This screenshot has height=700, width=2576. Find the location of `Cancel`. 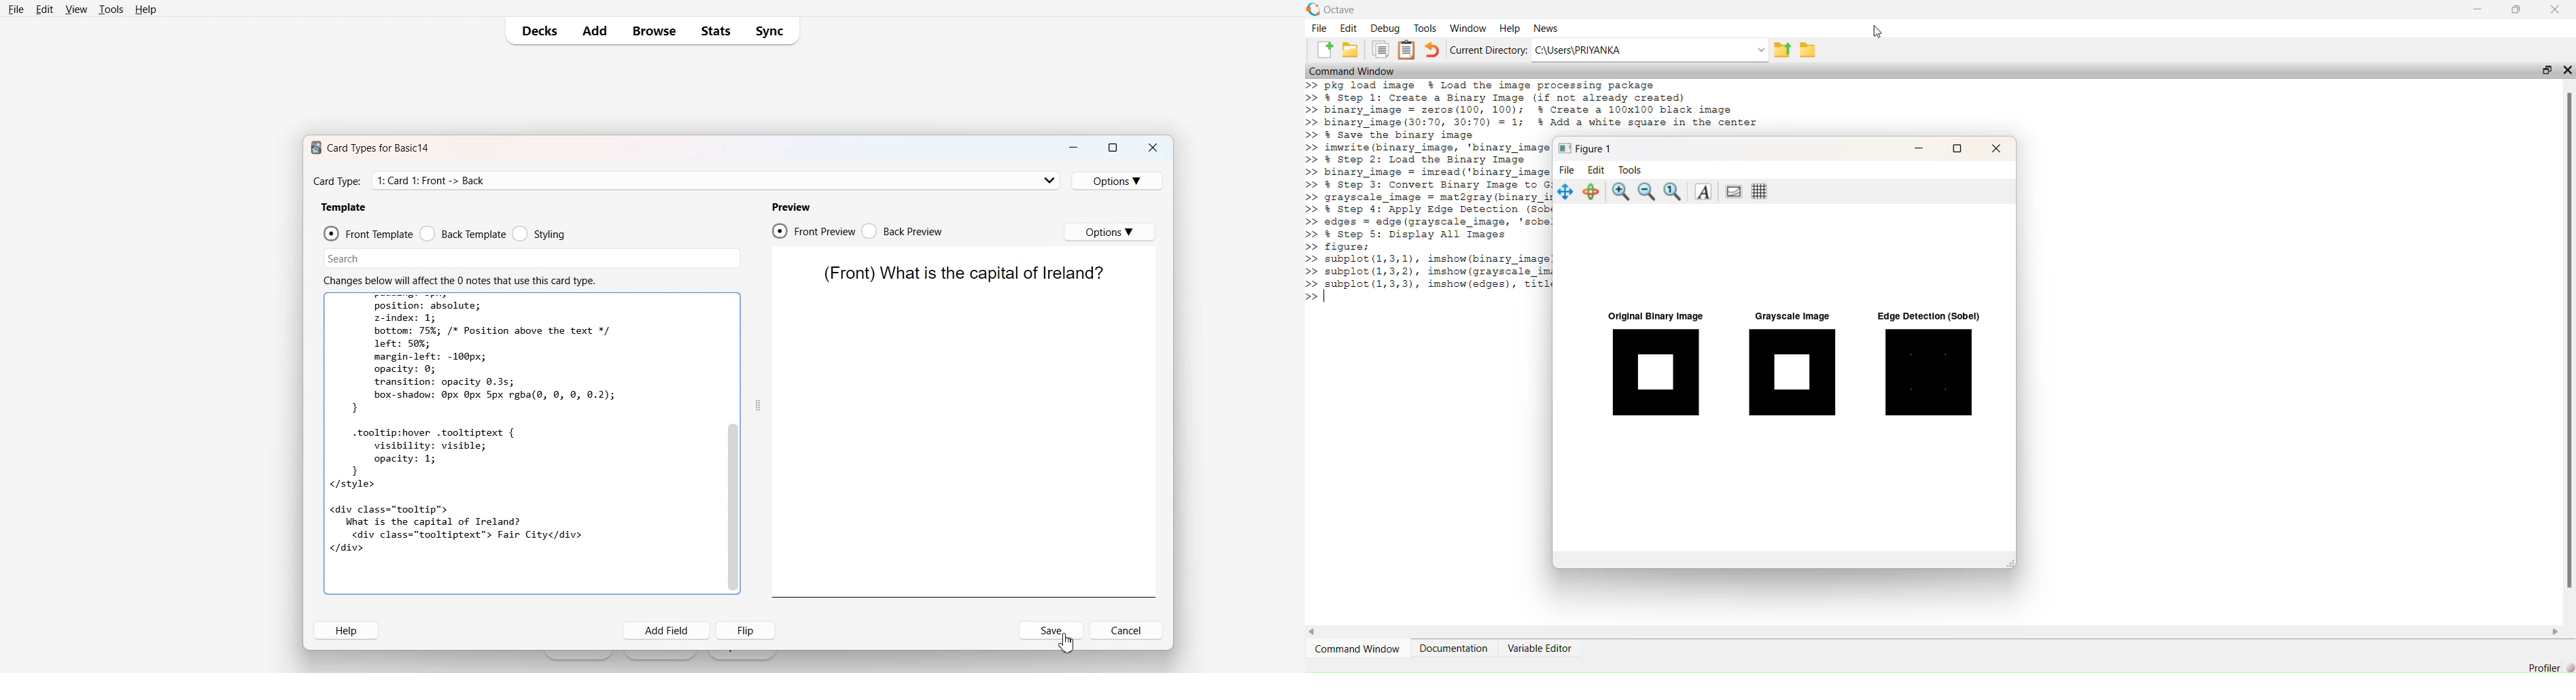

Cancel is located at coordinates (1126, 630).